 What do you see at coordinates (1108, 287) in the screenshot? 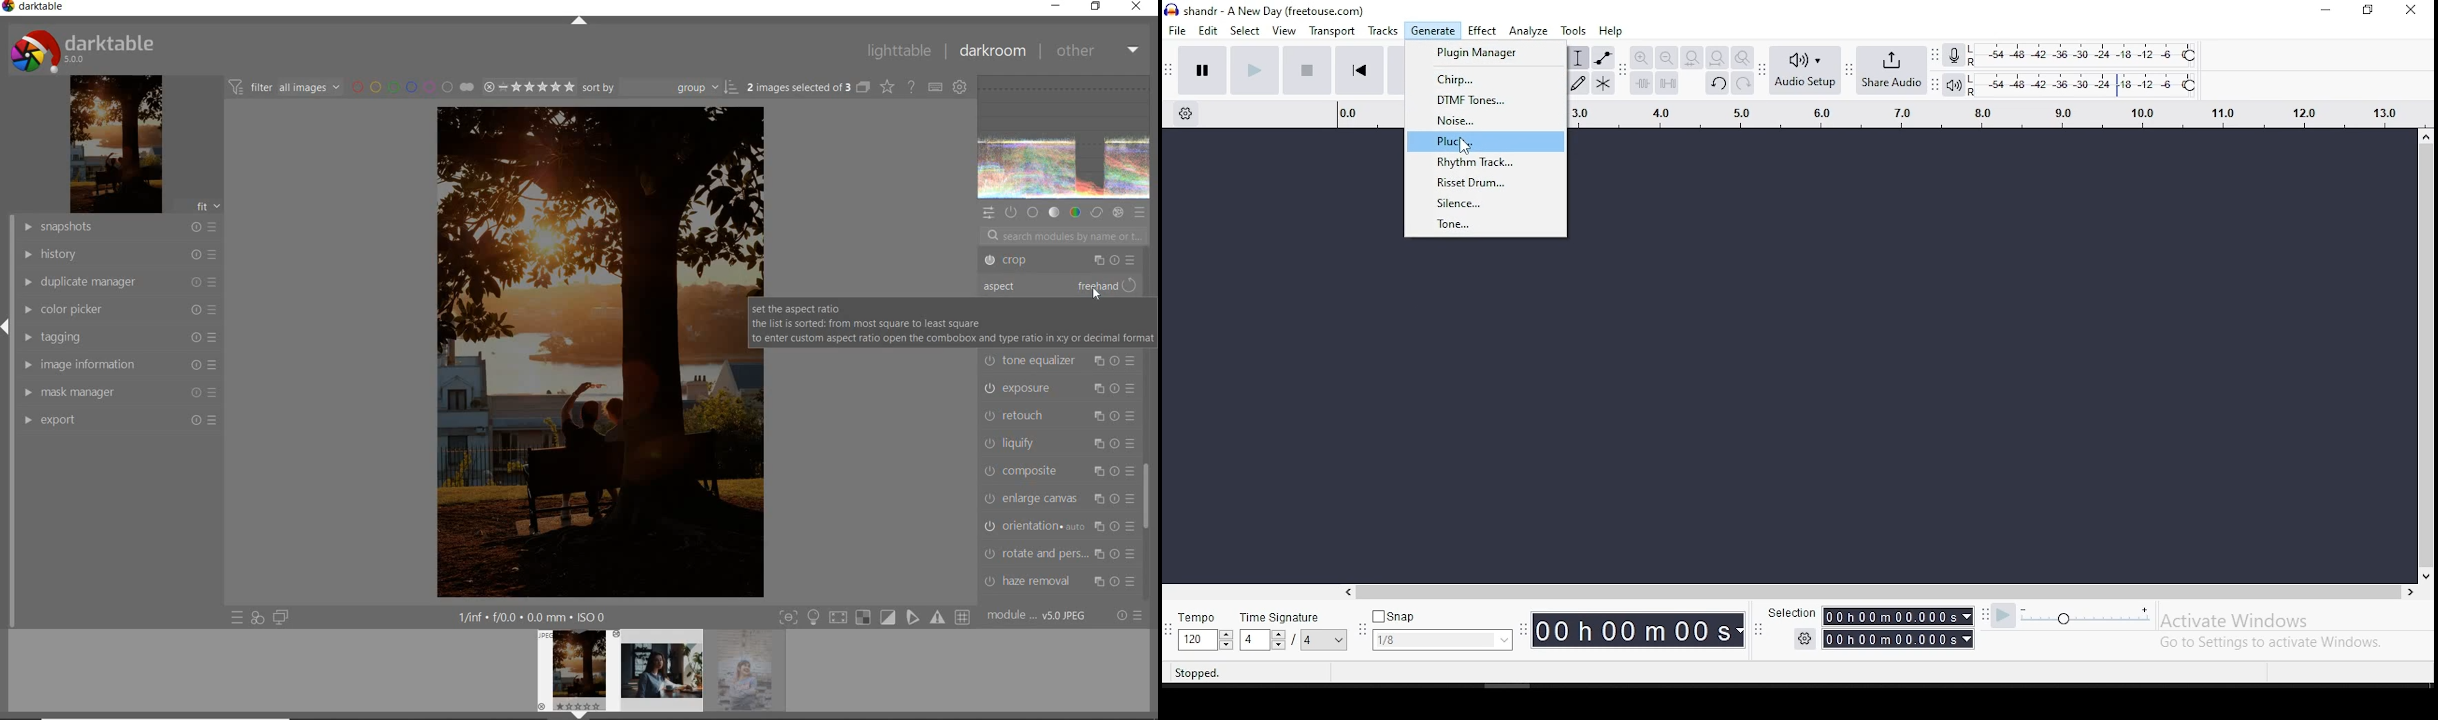
I see `freehand` at bounding box center [1108, 287].